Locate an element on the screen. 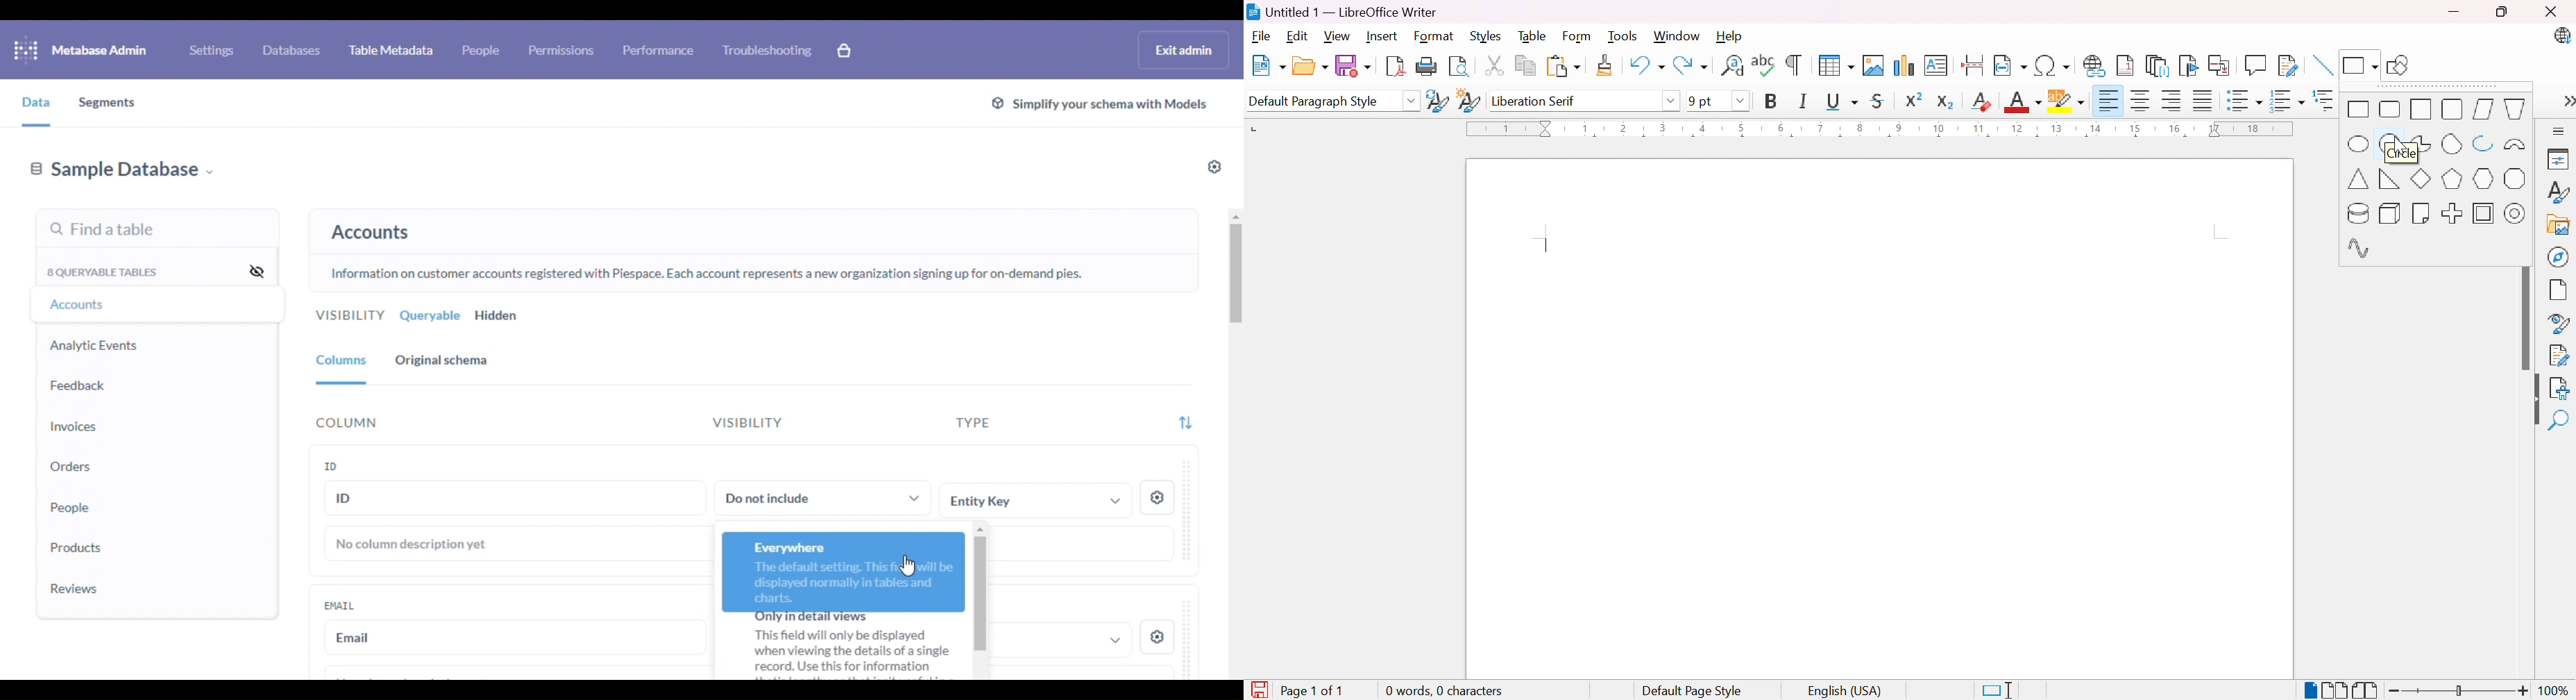 Image resolution: width=2576 pixels, height=700 pixels. Show track changes fuctions is located at coordinates (2288, 67).